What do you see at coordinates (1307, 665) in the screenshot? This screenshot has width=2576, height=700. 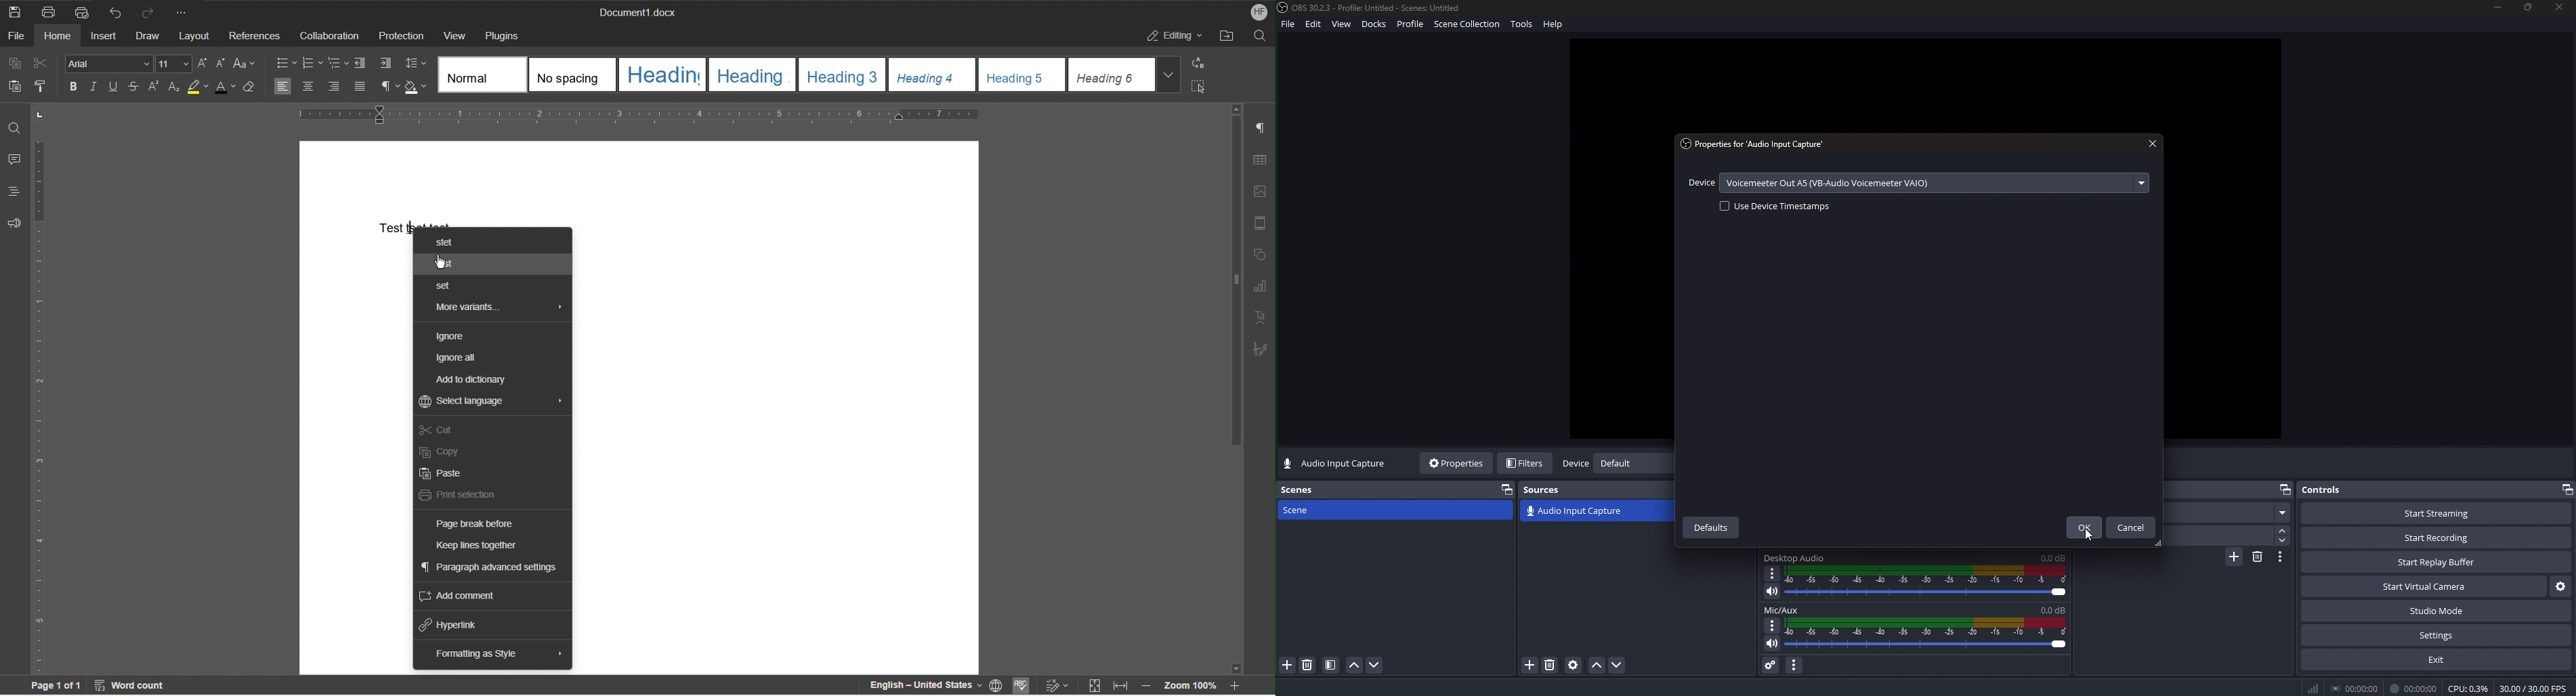 I see `remove scene` at bounding box center [1307, 665].